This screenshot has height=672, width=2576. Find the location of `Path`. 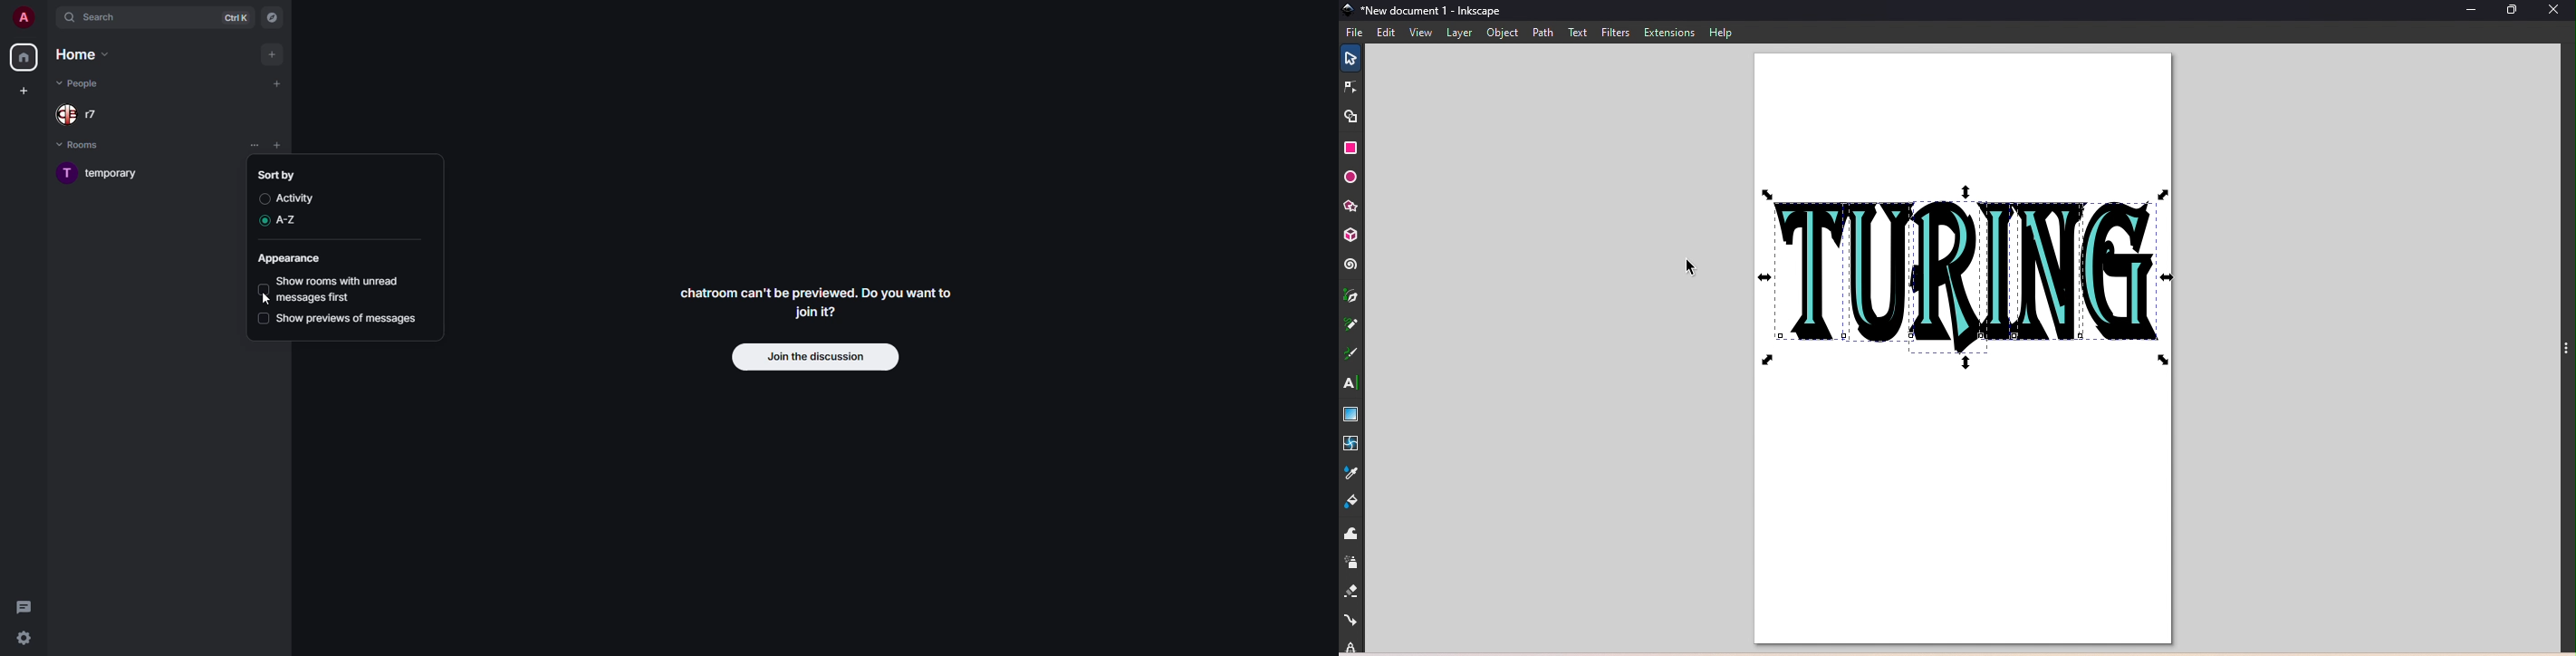

Path is located at coordinates (1542, 33).